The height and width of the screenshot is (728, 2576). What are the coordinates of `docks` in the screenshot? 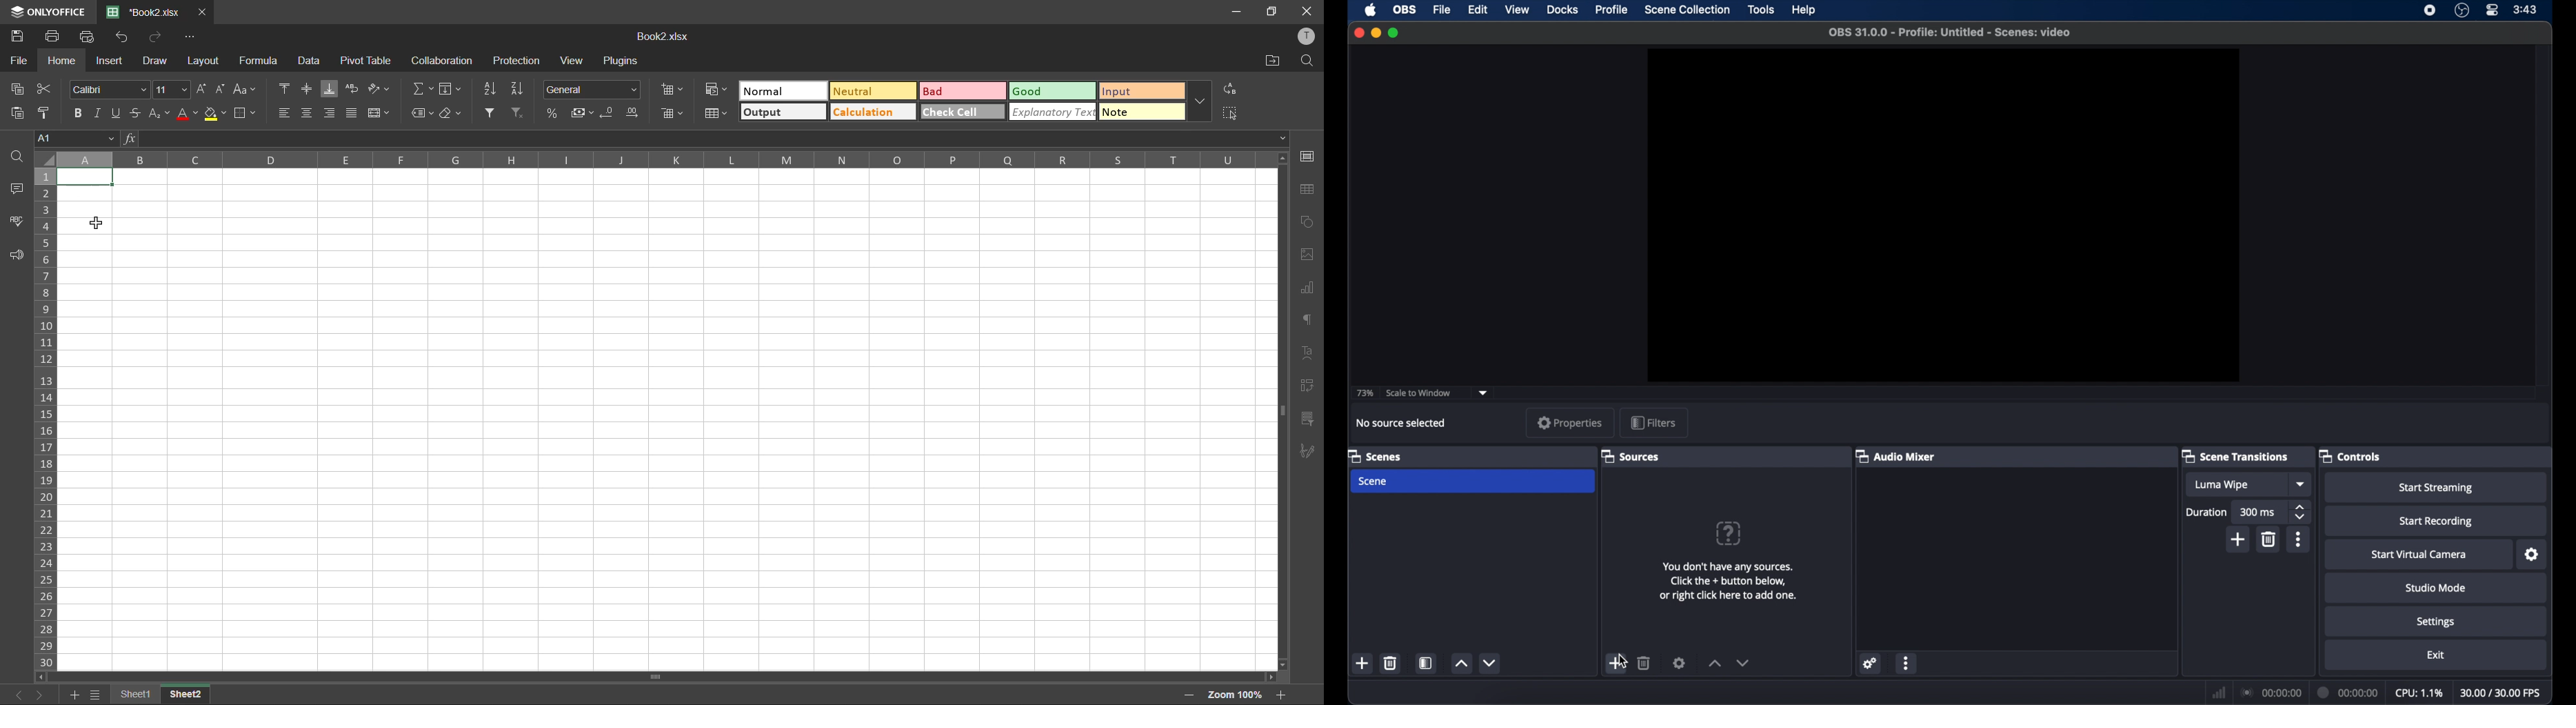 It's located at (1563, 10).